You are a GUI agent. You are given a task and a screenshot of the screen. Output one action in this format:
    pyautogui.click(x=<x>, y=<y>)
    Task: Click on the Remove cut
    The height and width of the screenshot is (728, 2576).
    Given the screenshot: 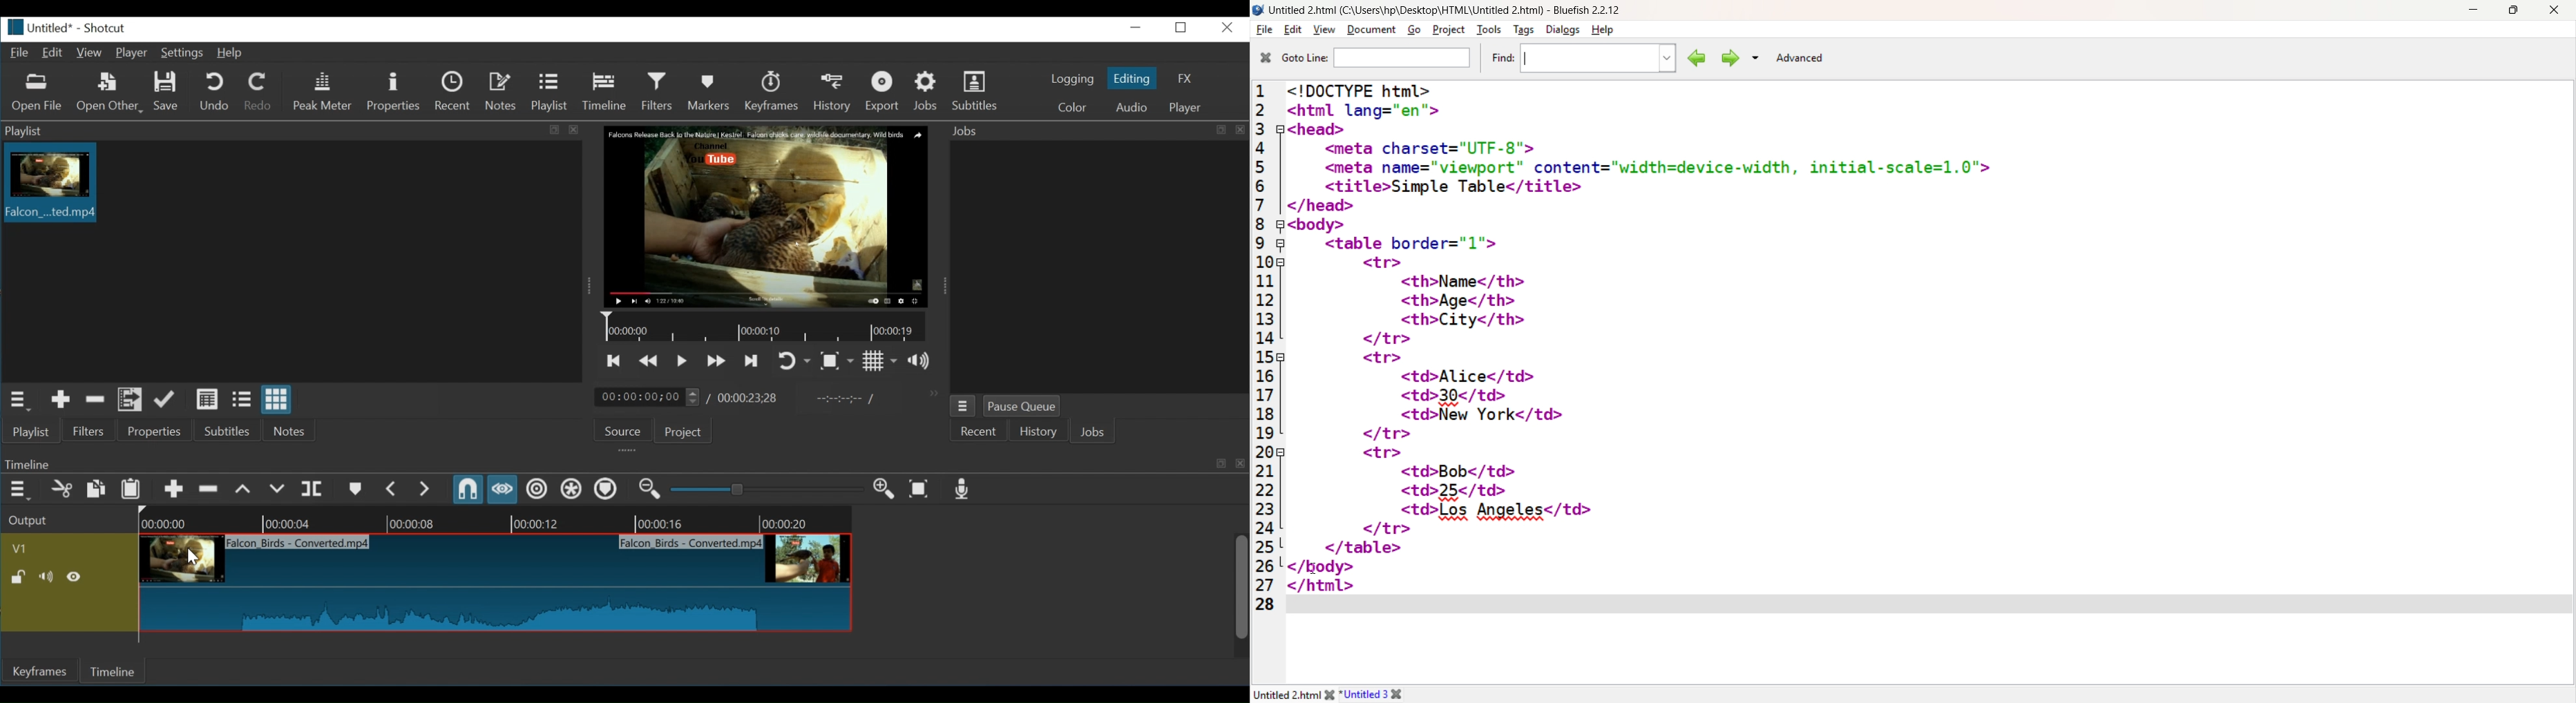 What is the action you would take?
    pyautogui.click(x=96, y=400)
    